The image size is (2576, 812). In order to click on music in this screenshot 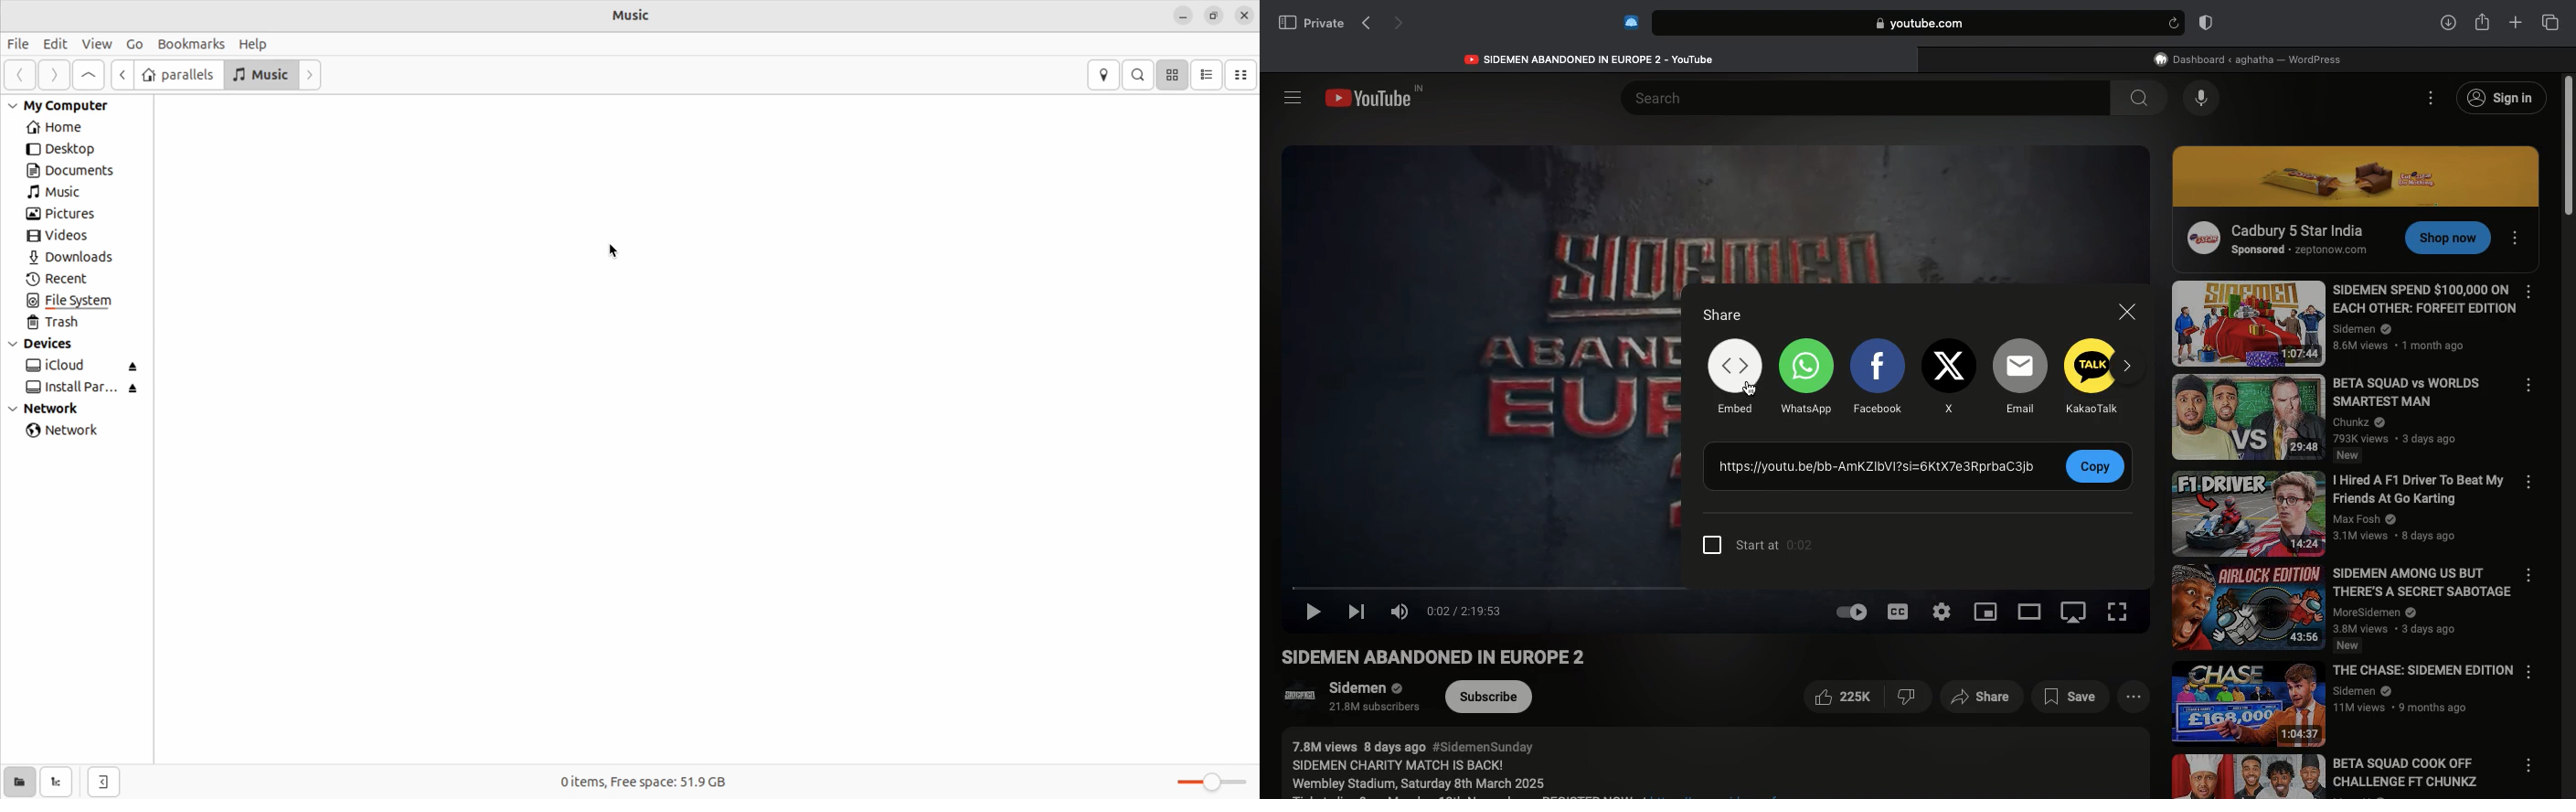, I will do `click(261, 73)`.